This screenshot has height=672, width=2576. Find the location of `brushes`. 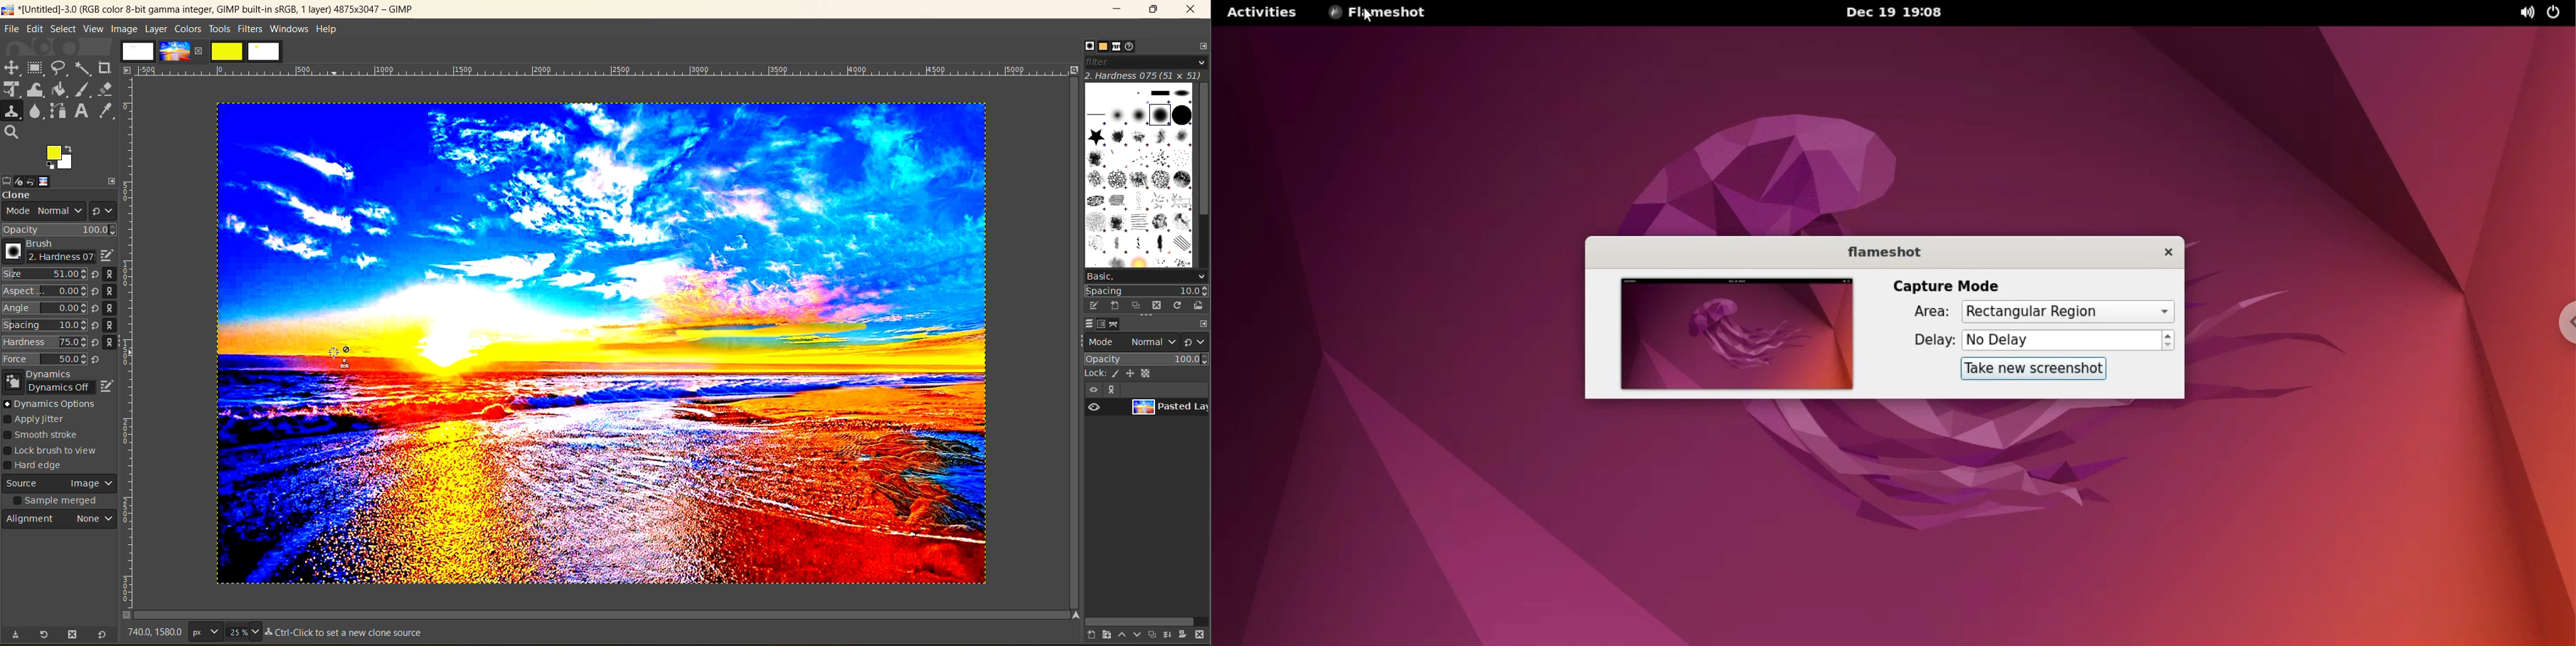

brushes is located at coordinates (1138, 174).